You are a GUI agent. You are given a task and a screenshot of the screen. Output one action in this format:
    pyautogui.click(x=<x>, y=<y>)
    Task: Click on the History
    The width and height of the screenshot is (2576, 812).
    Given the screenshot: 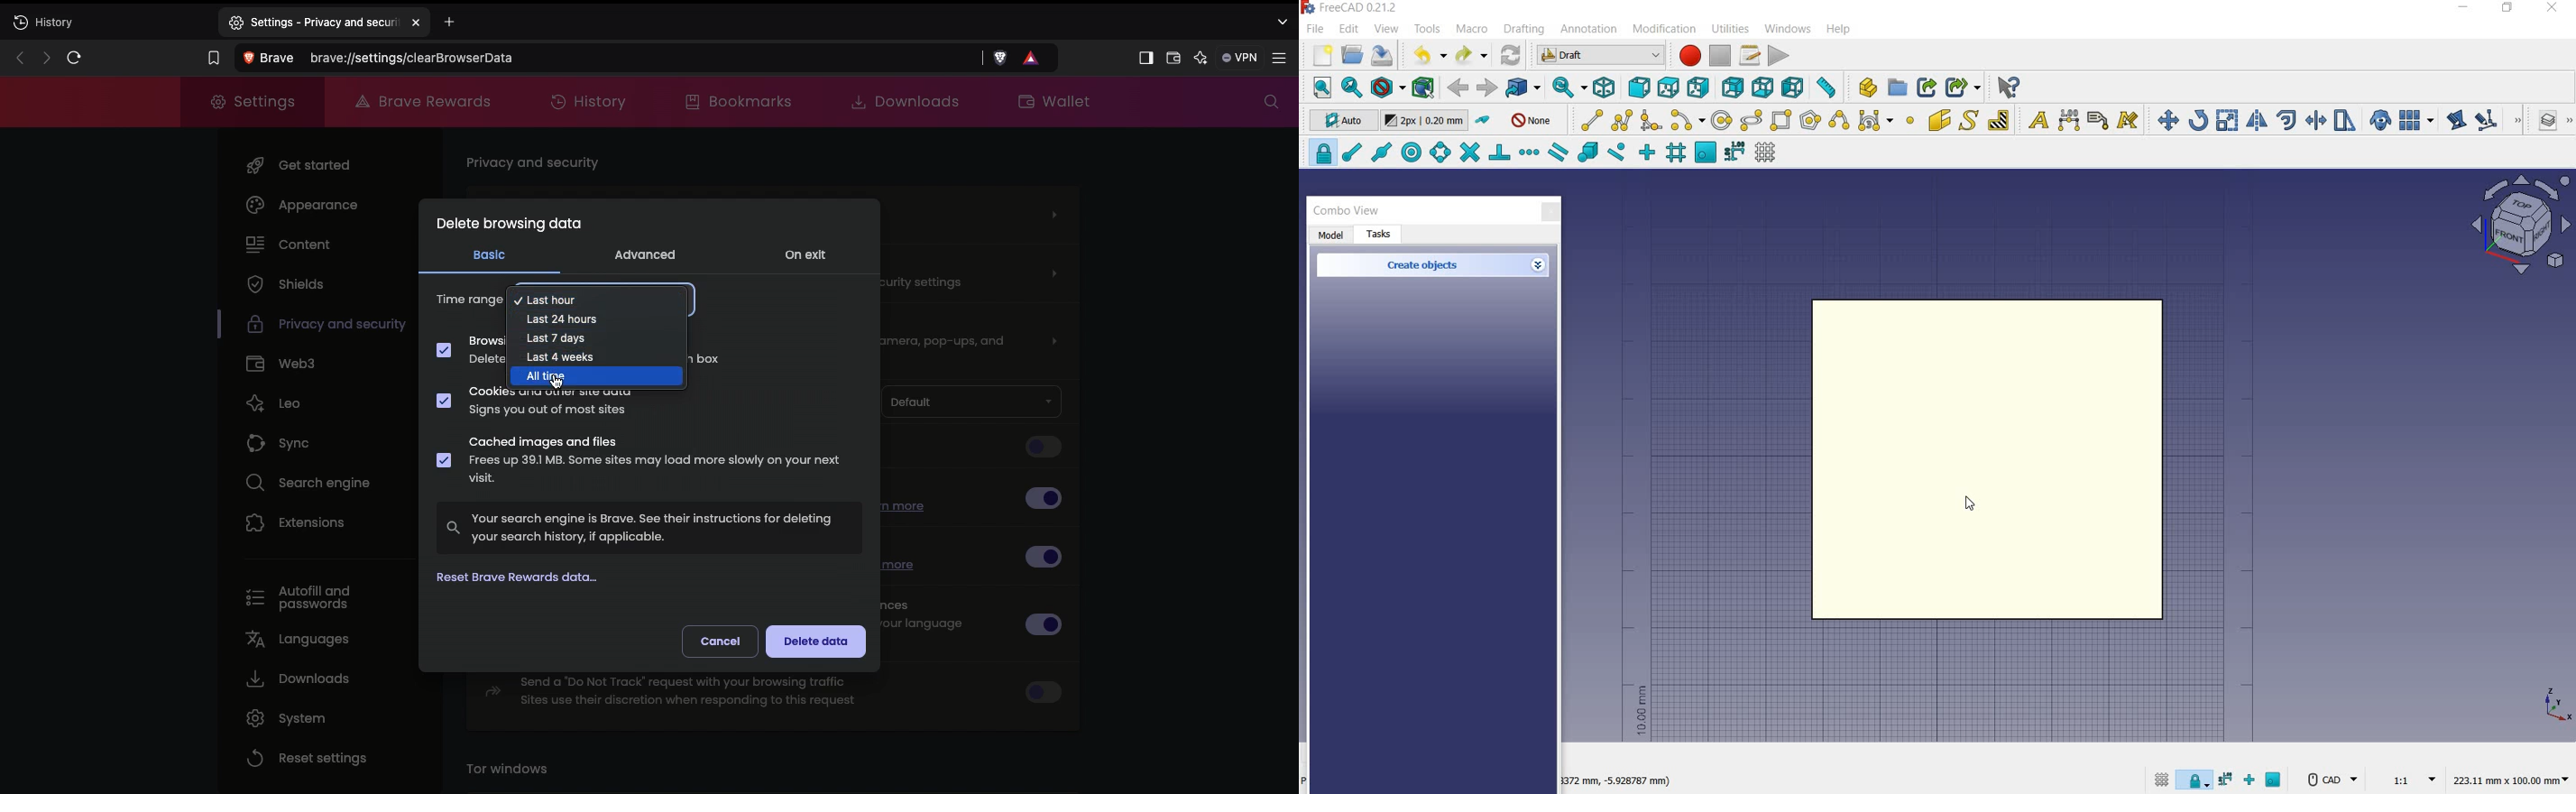 What is the action you would take?
    pyautogui.click(x=593, y=100)
    